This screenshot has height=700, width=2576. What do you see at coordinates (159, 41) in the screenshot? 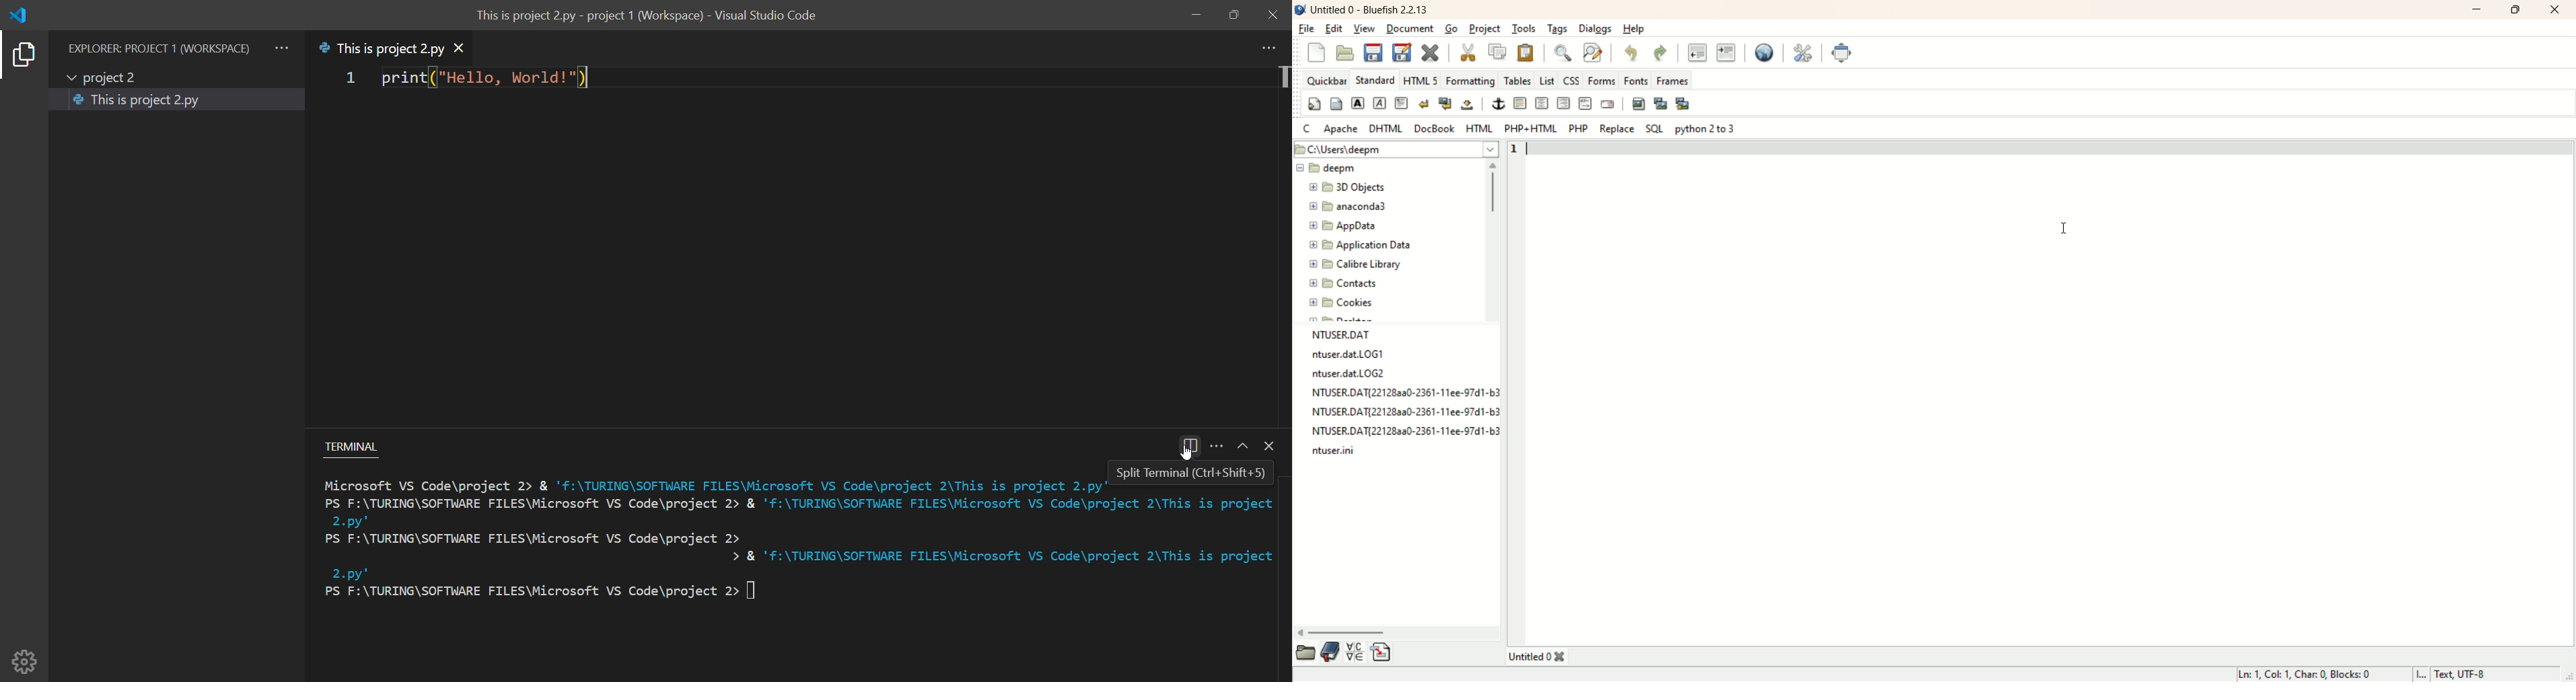
I see `EXPLORER: PROJECT 1 (WORKSPACE)` at bounding box center [159, 41].